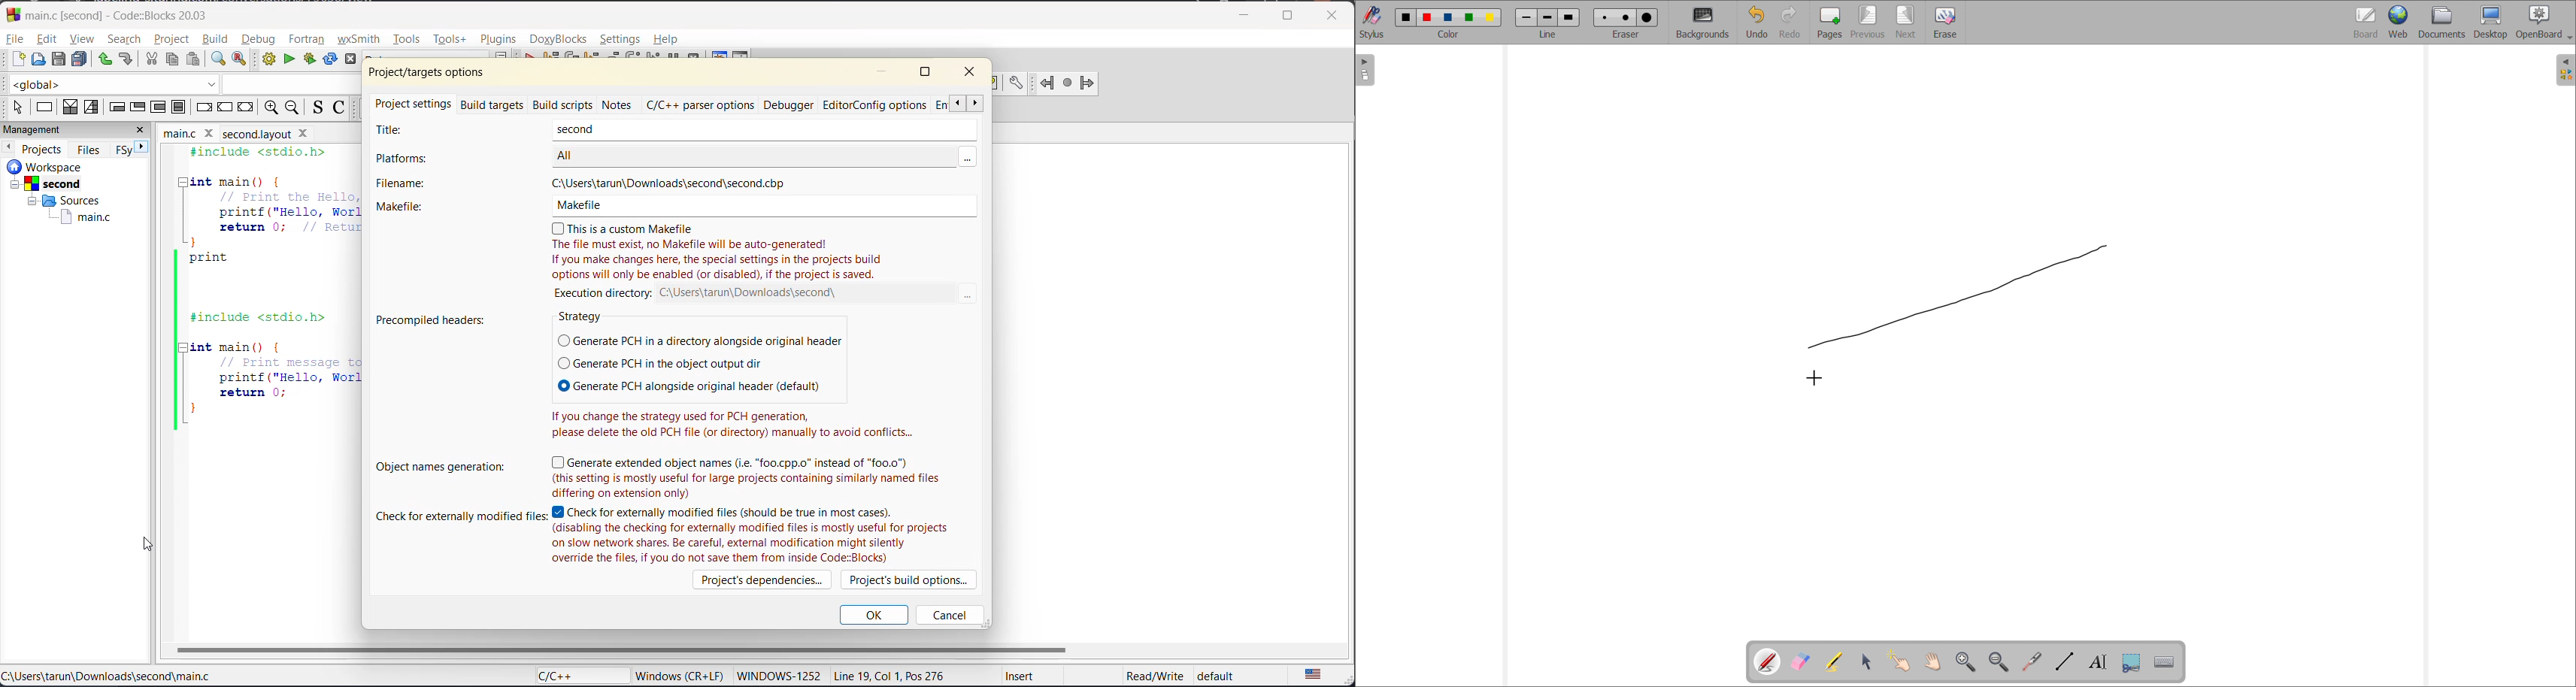 The width and height of the screenshot is (2576, 700). Describe the element at coordinates (1490, 18) in the screenshot. I see `color` at that location.